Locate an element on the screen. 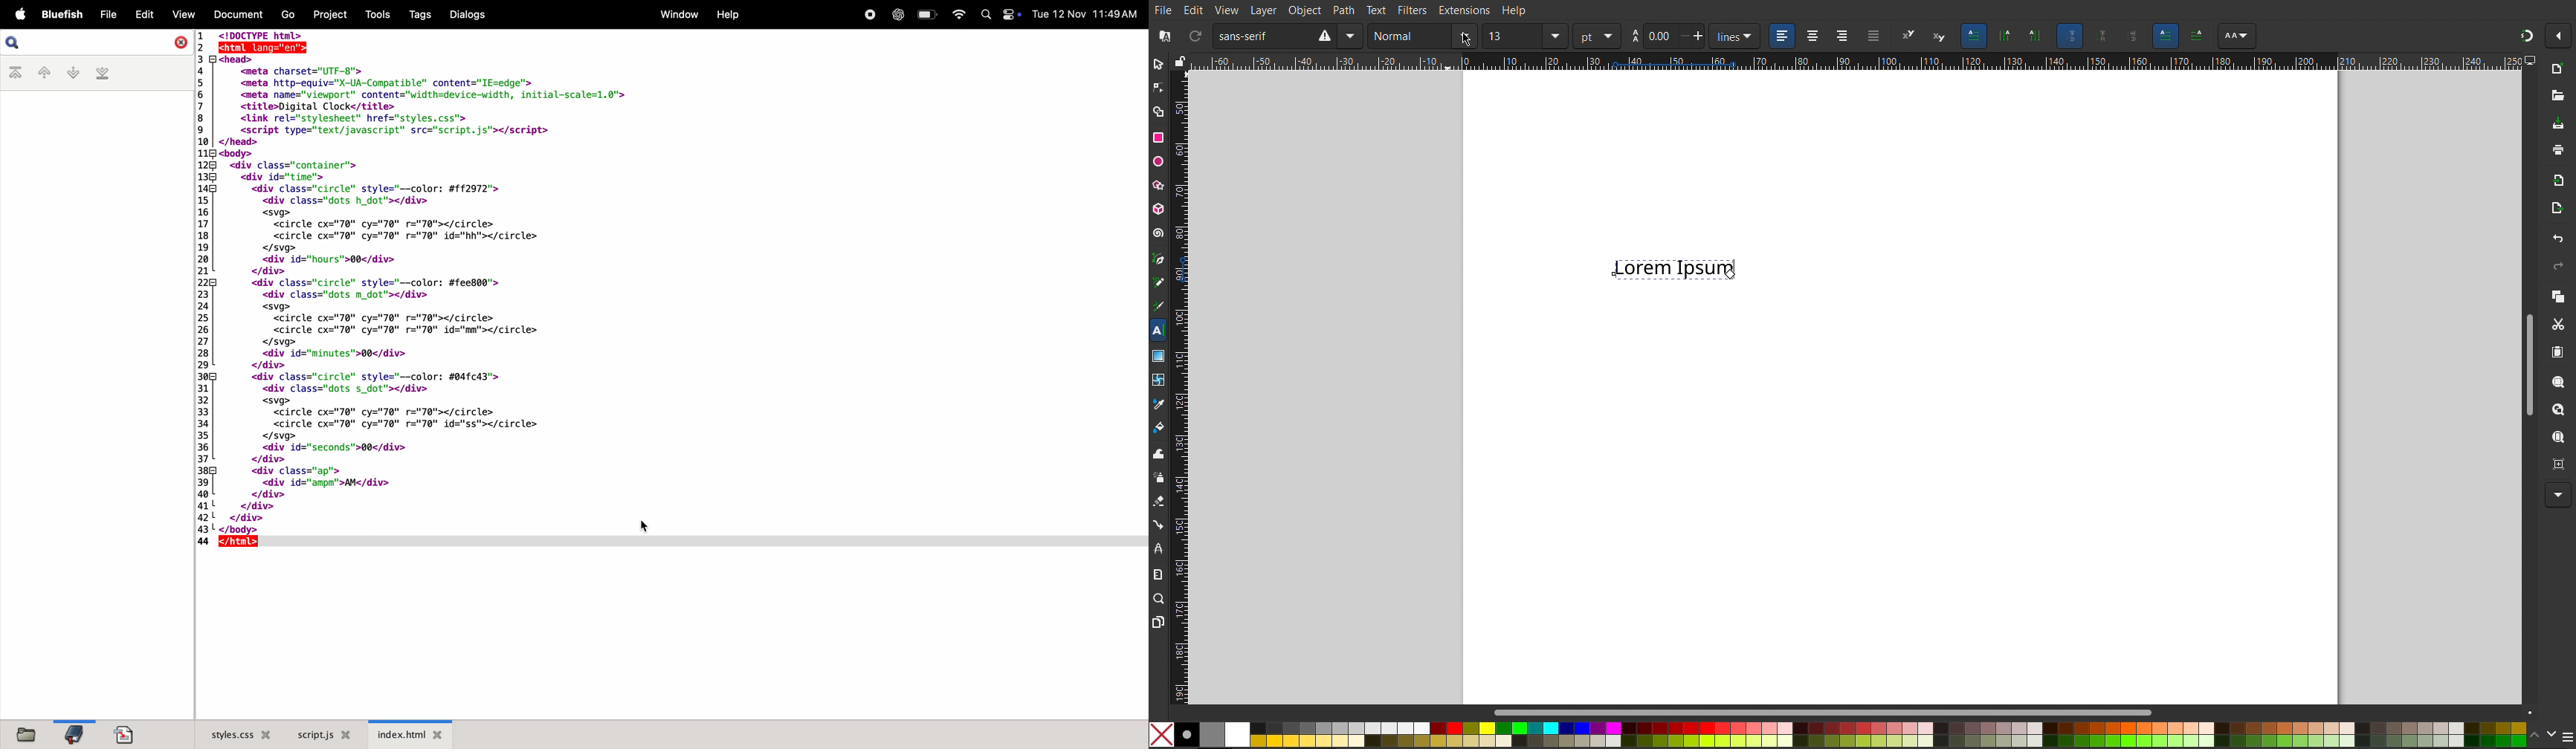 The image size is (2576, 756). window is located at coordinates (679, 13).